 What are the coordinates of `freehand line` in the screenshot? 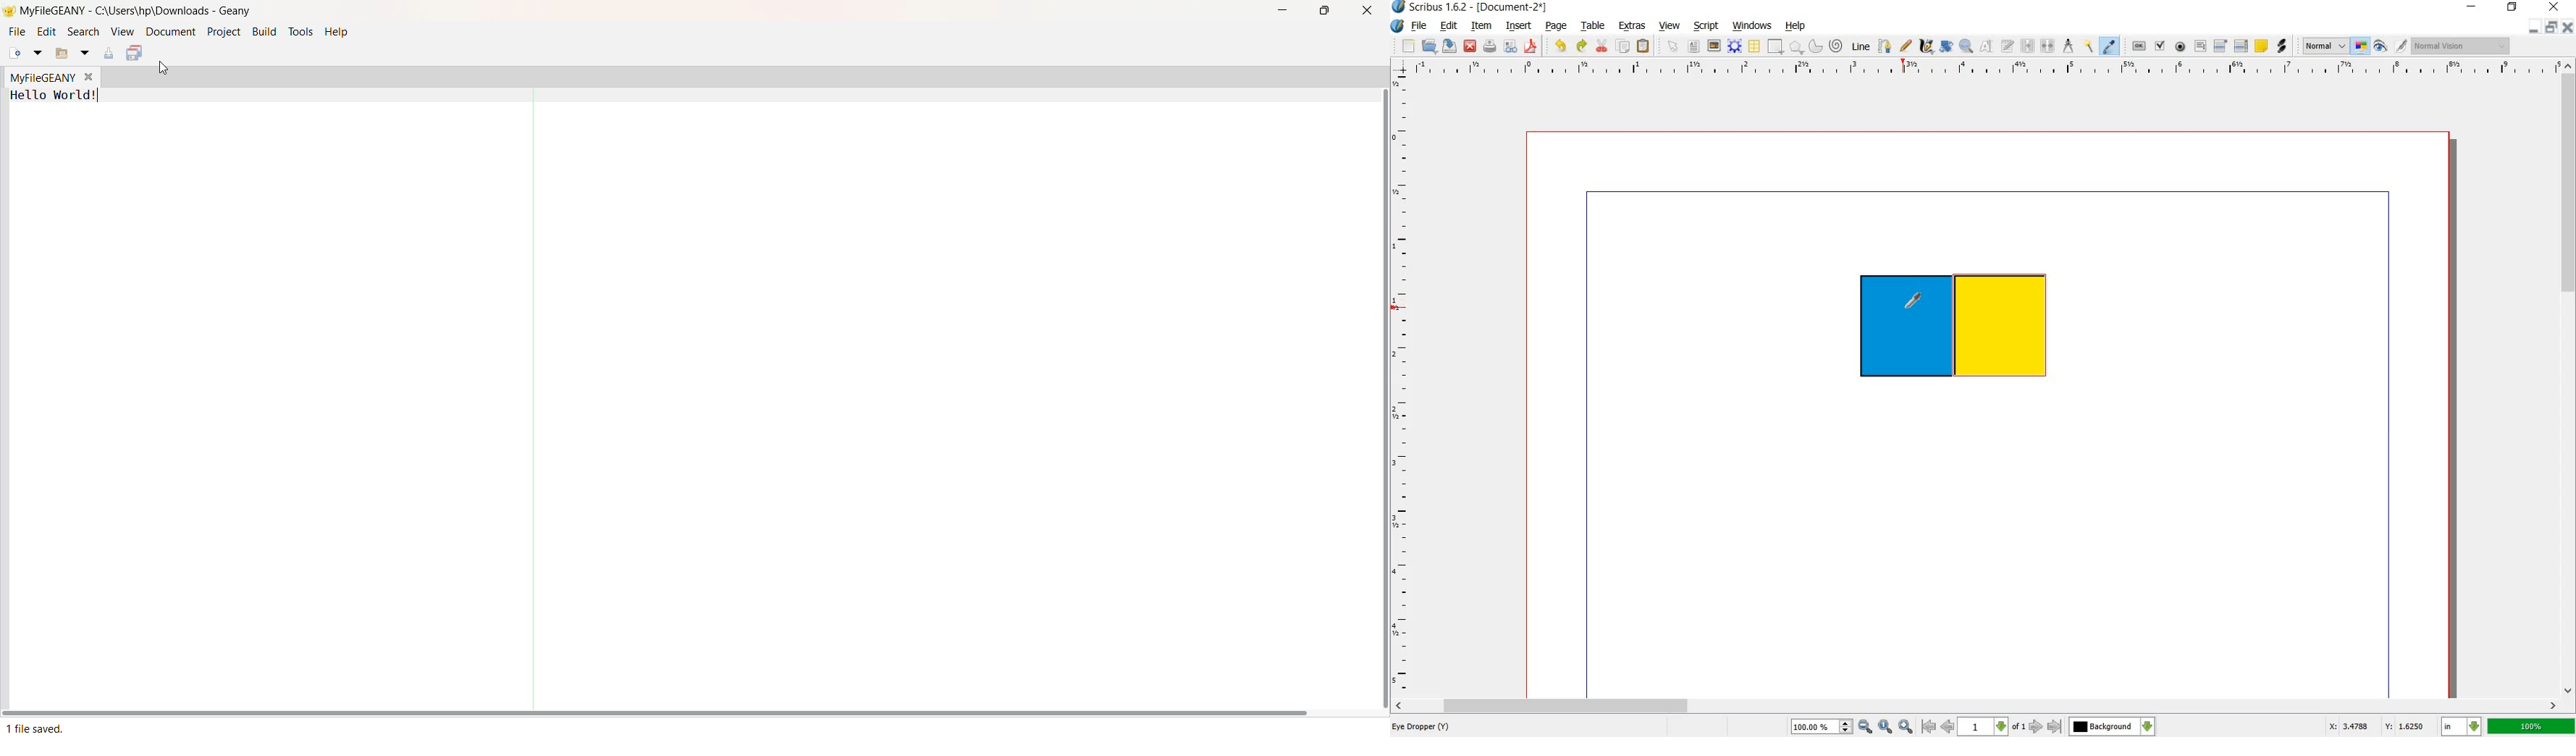 It's located at (1906, 44).